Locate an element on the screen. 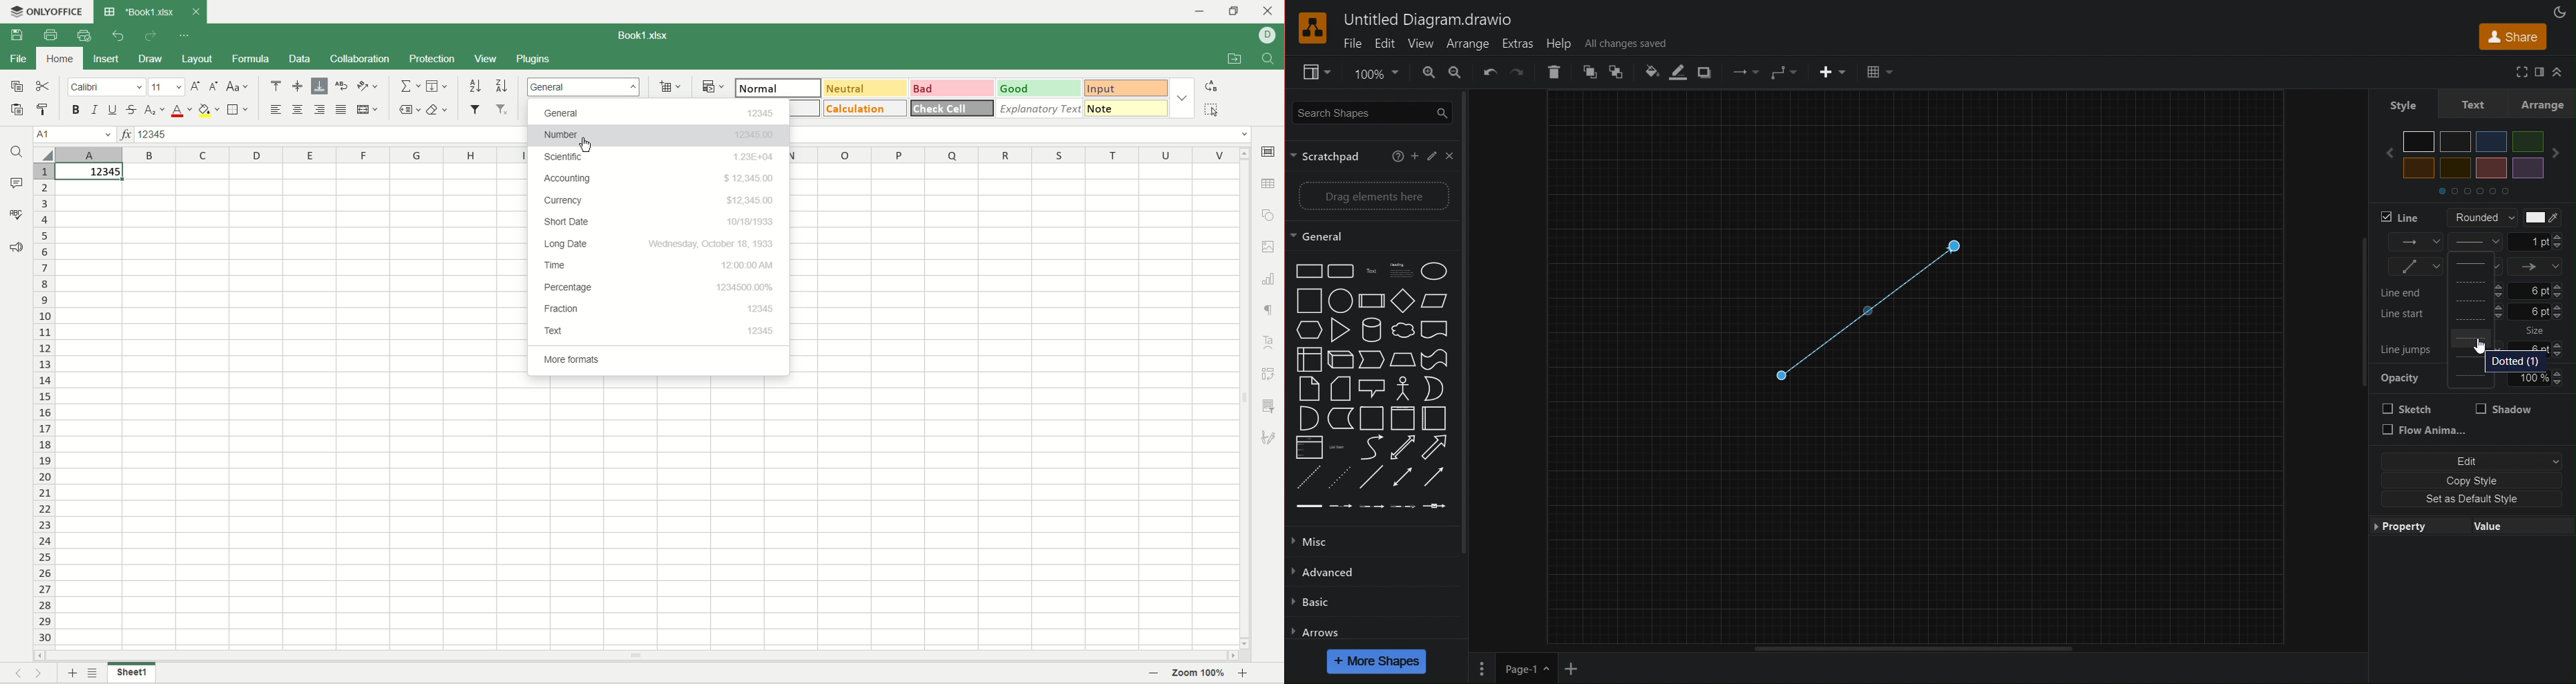  zoom in is located at coordinates (1243, 674).